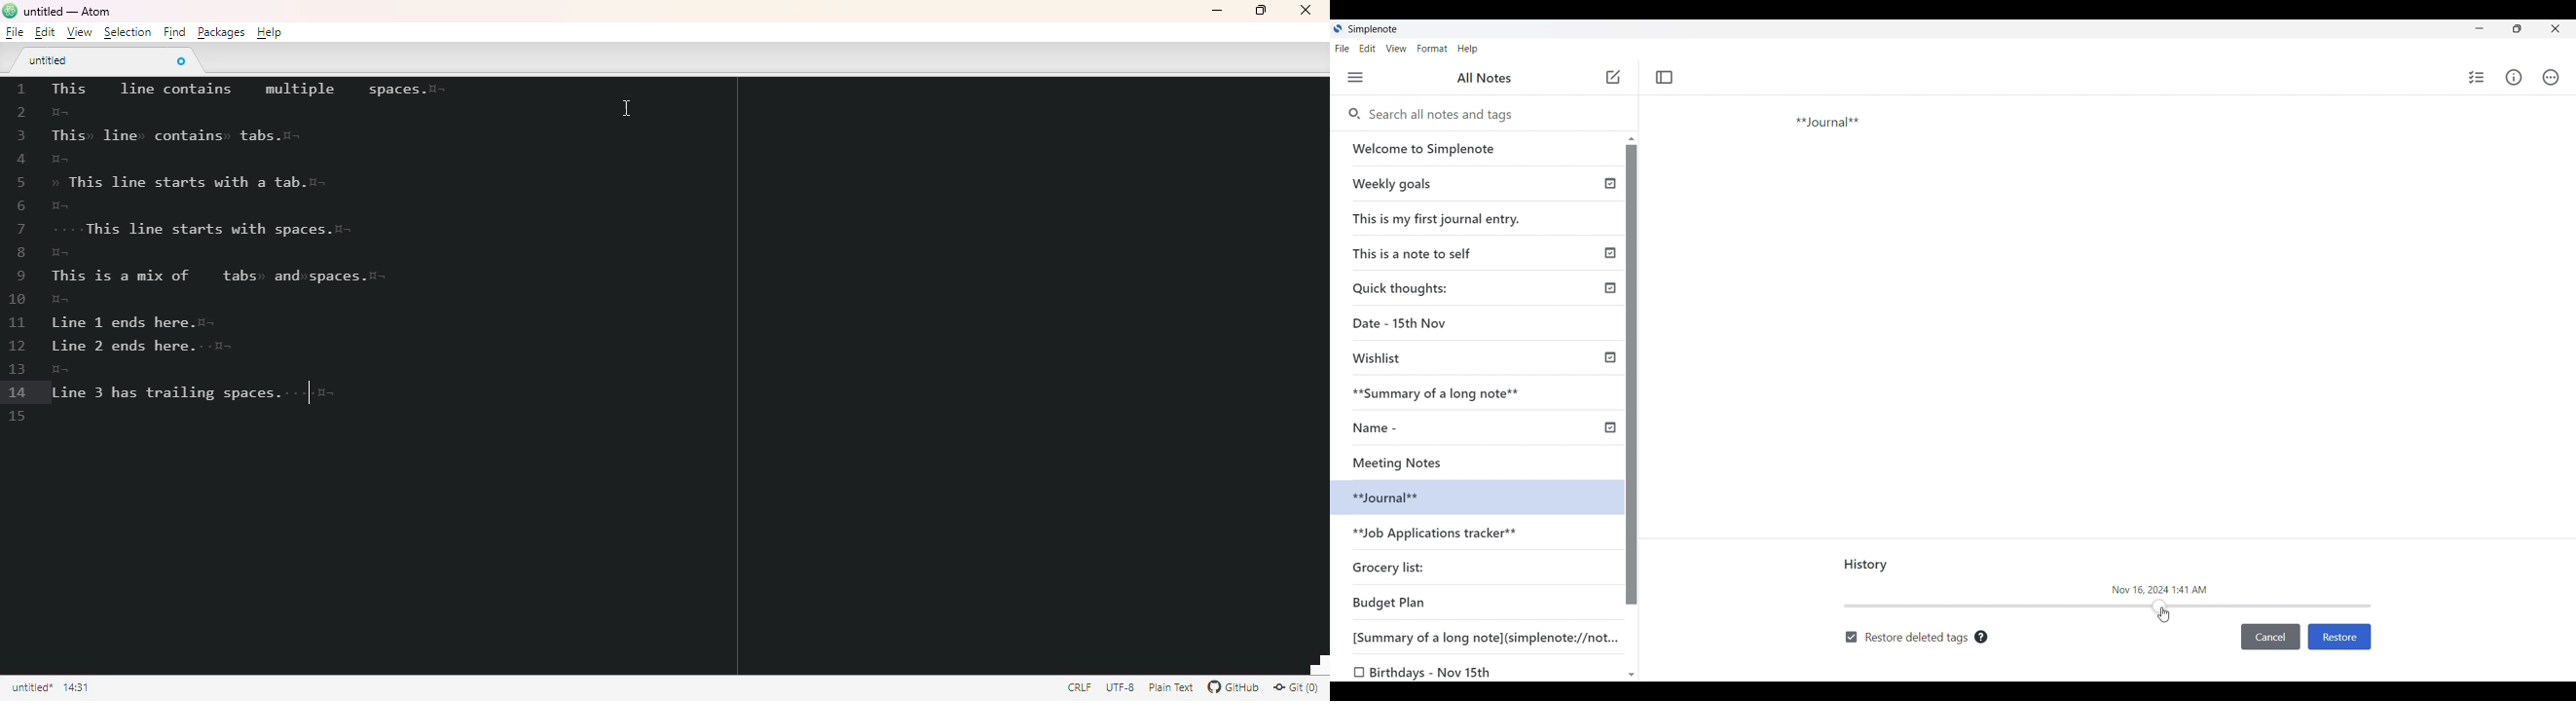  Describe the element at coordinates (1412, 461) in the screenshot. I see `Meeting Notes` at that location.